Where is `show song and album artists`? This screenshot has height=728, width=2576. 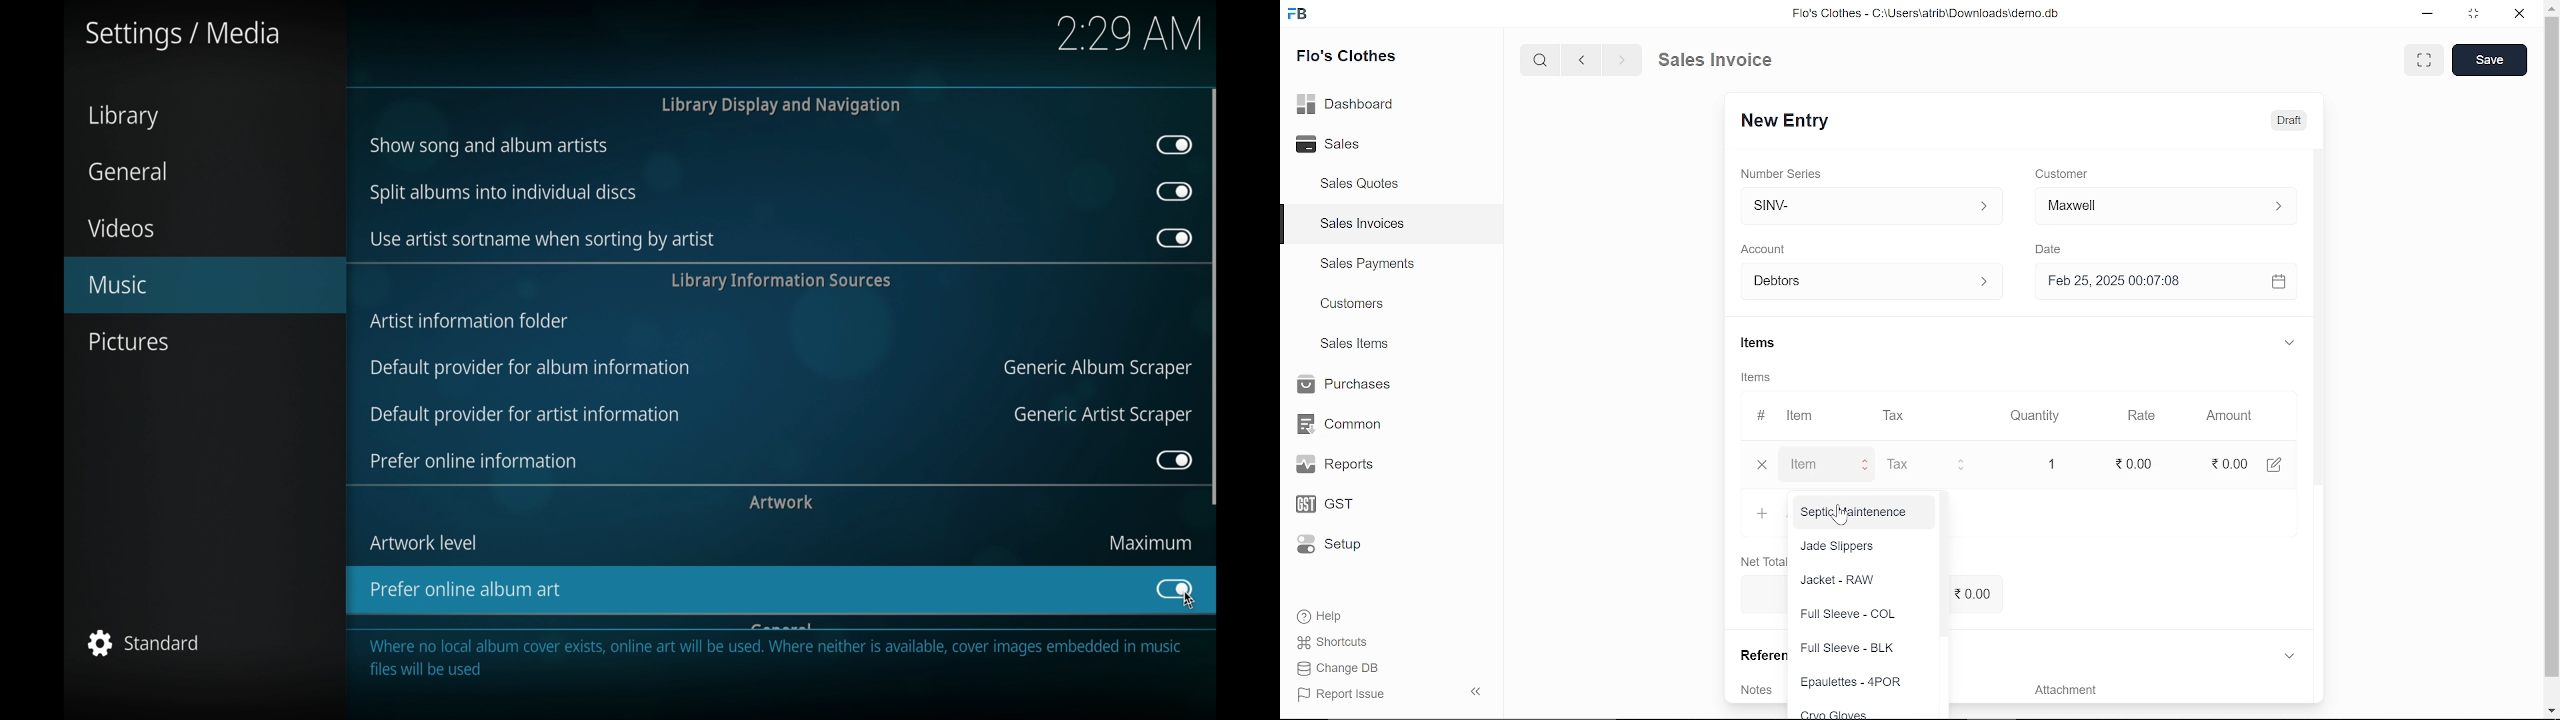
show song and album artists is located at coordinates (489, 147).